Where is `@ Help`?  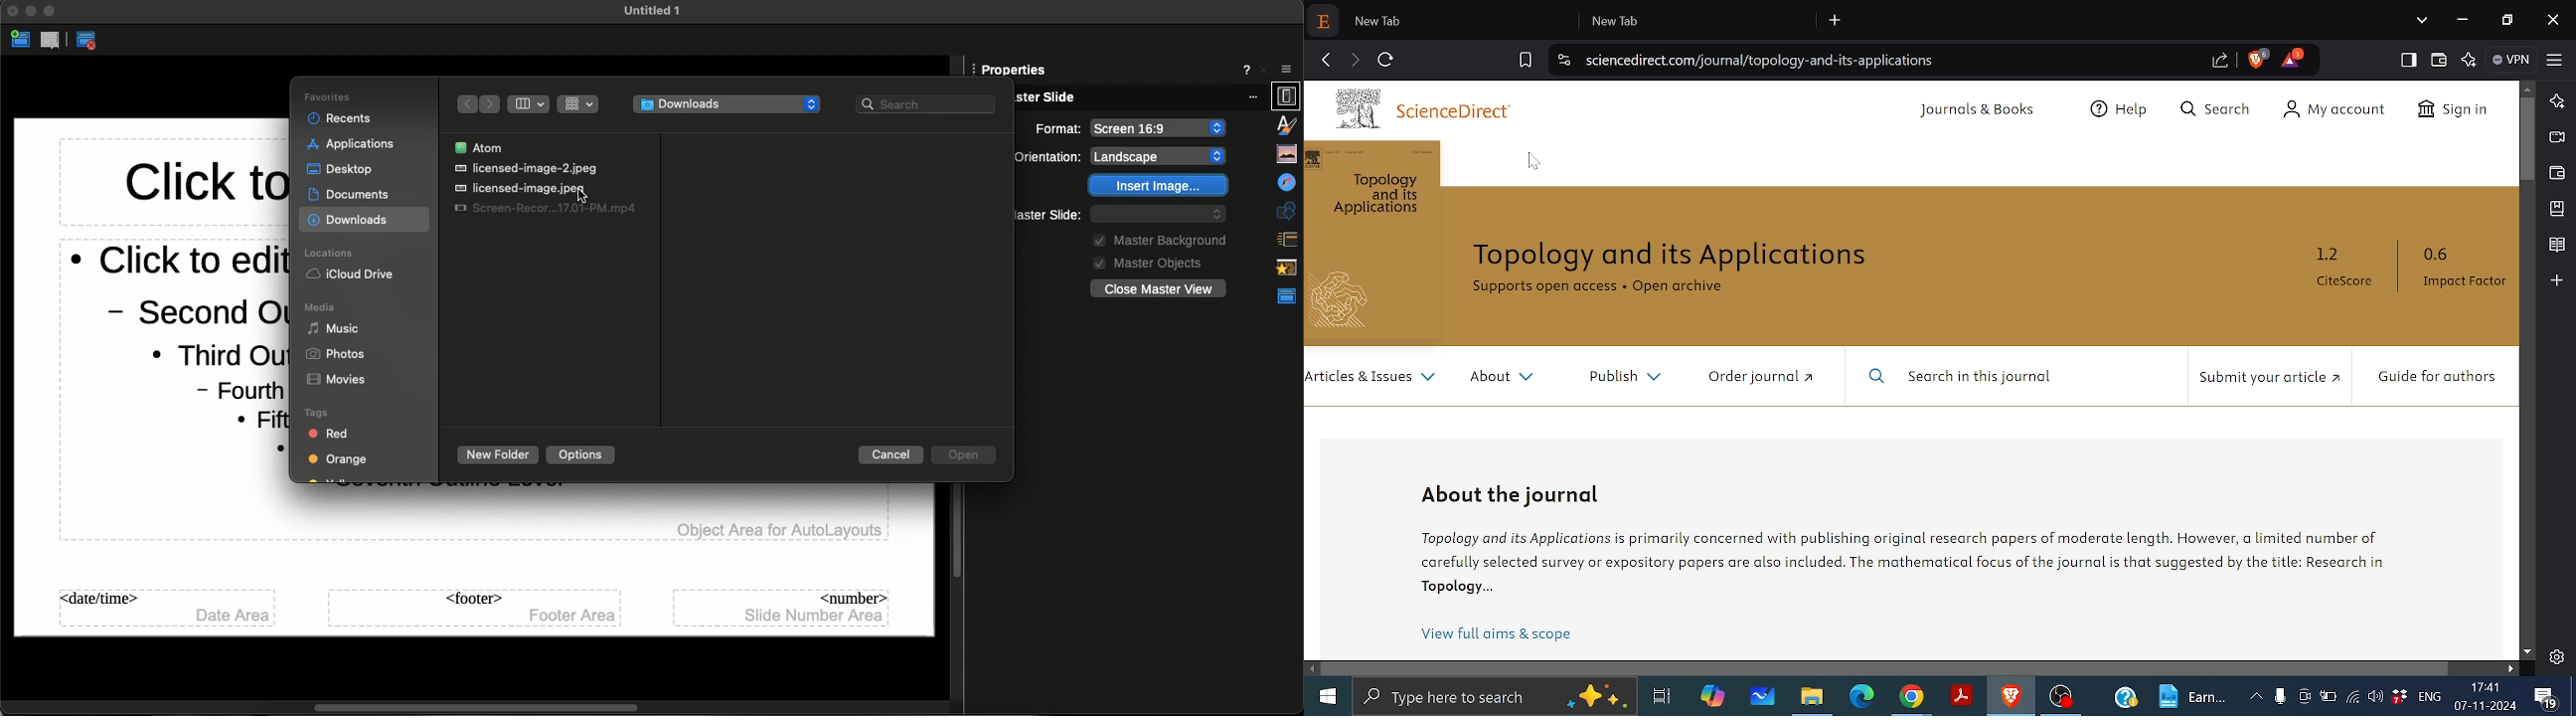
@ Help is located at coordinates (2121, 111).